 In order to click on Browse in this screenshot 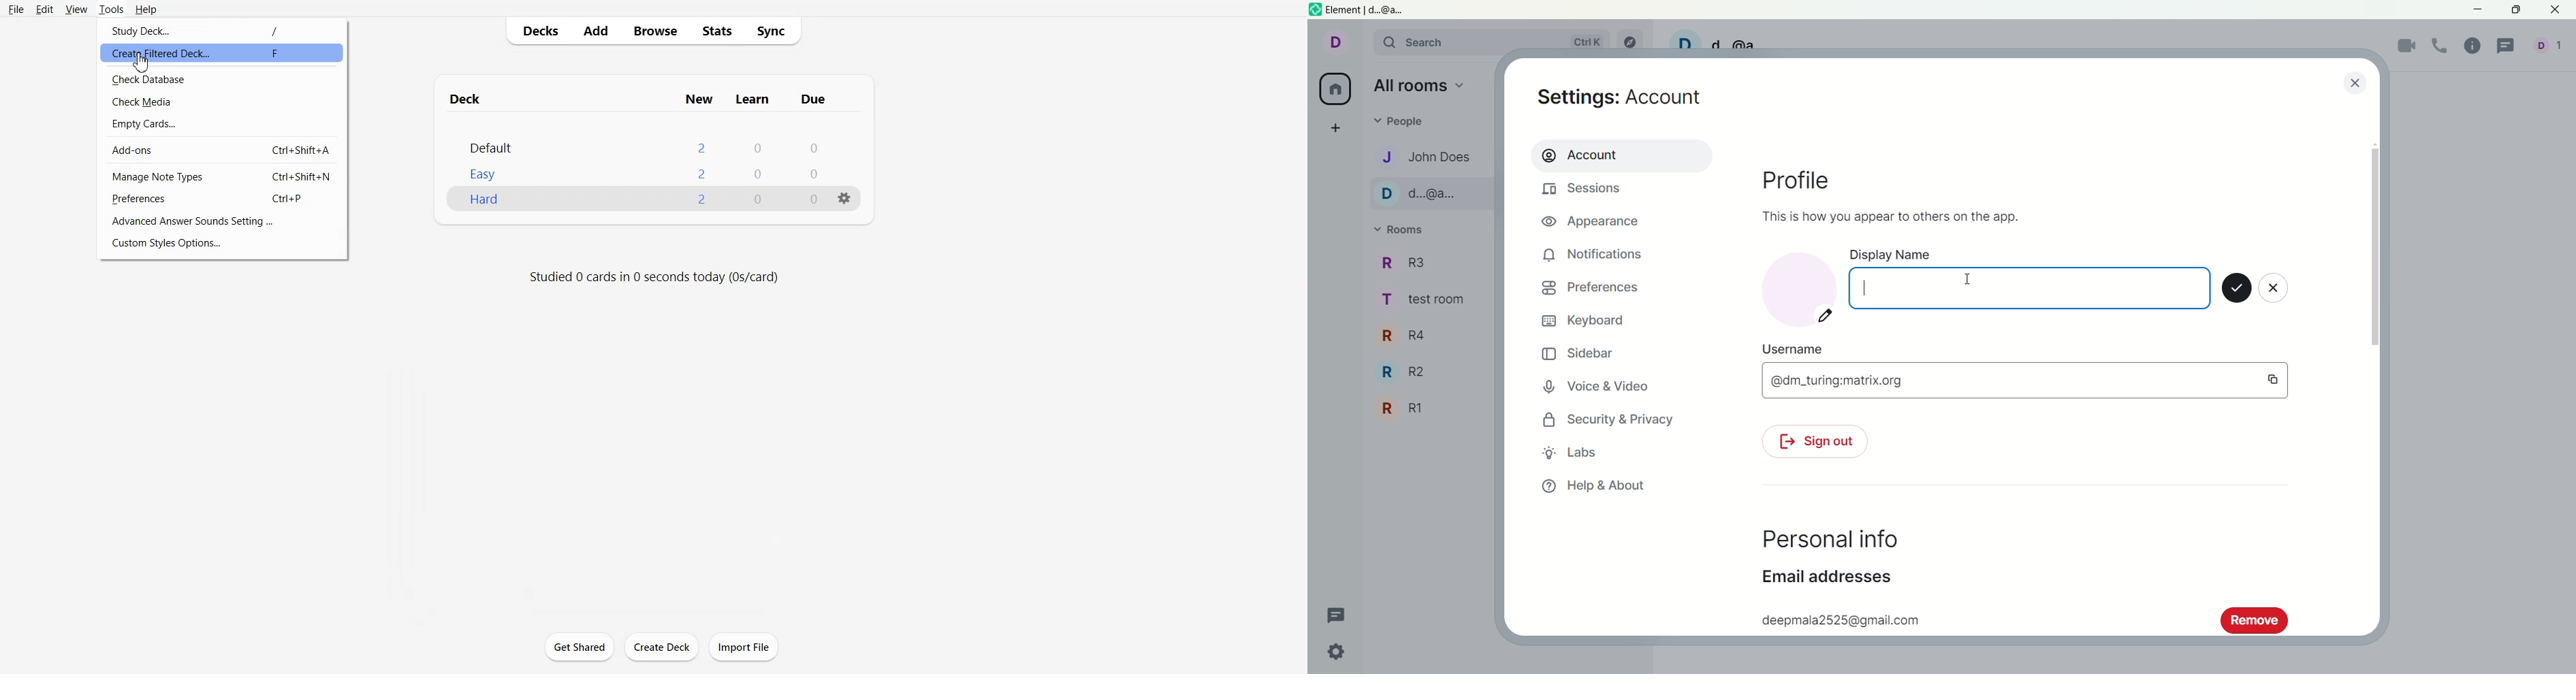, I will do `click(656, 31)`.